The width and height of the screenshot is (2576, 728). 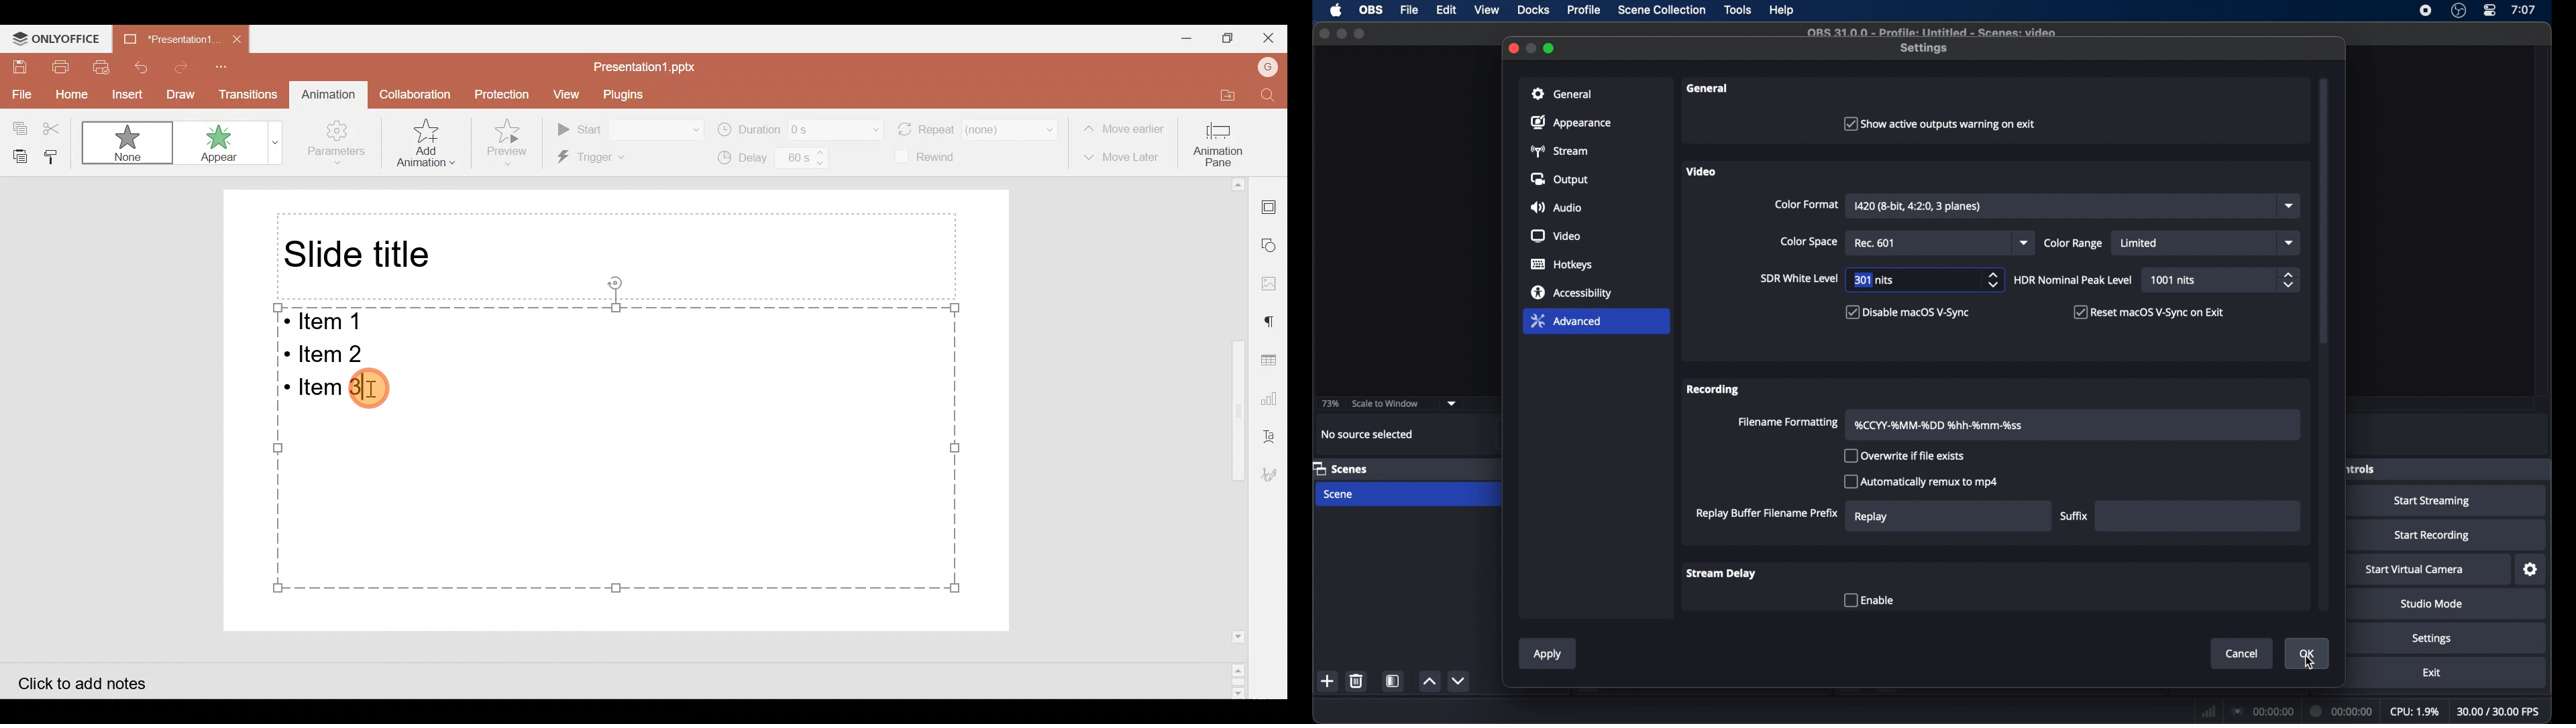 I want to click on Paragraph setting, so click(x=1276, y=323).